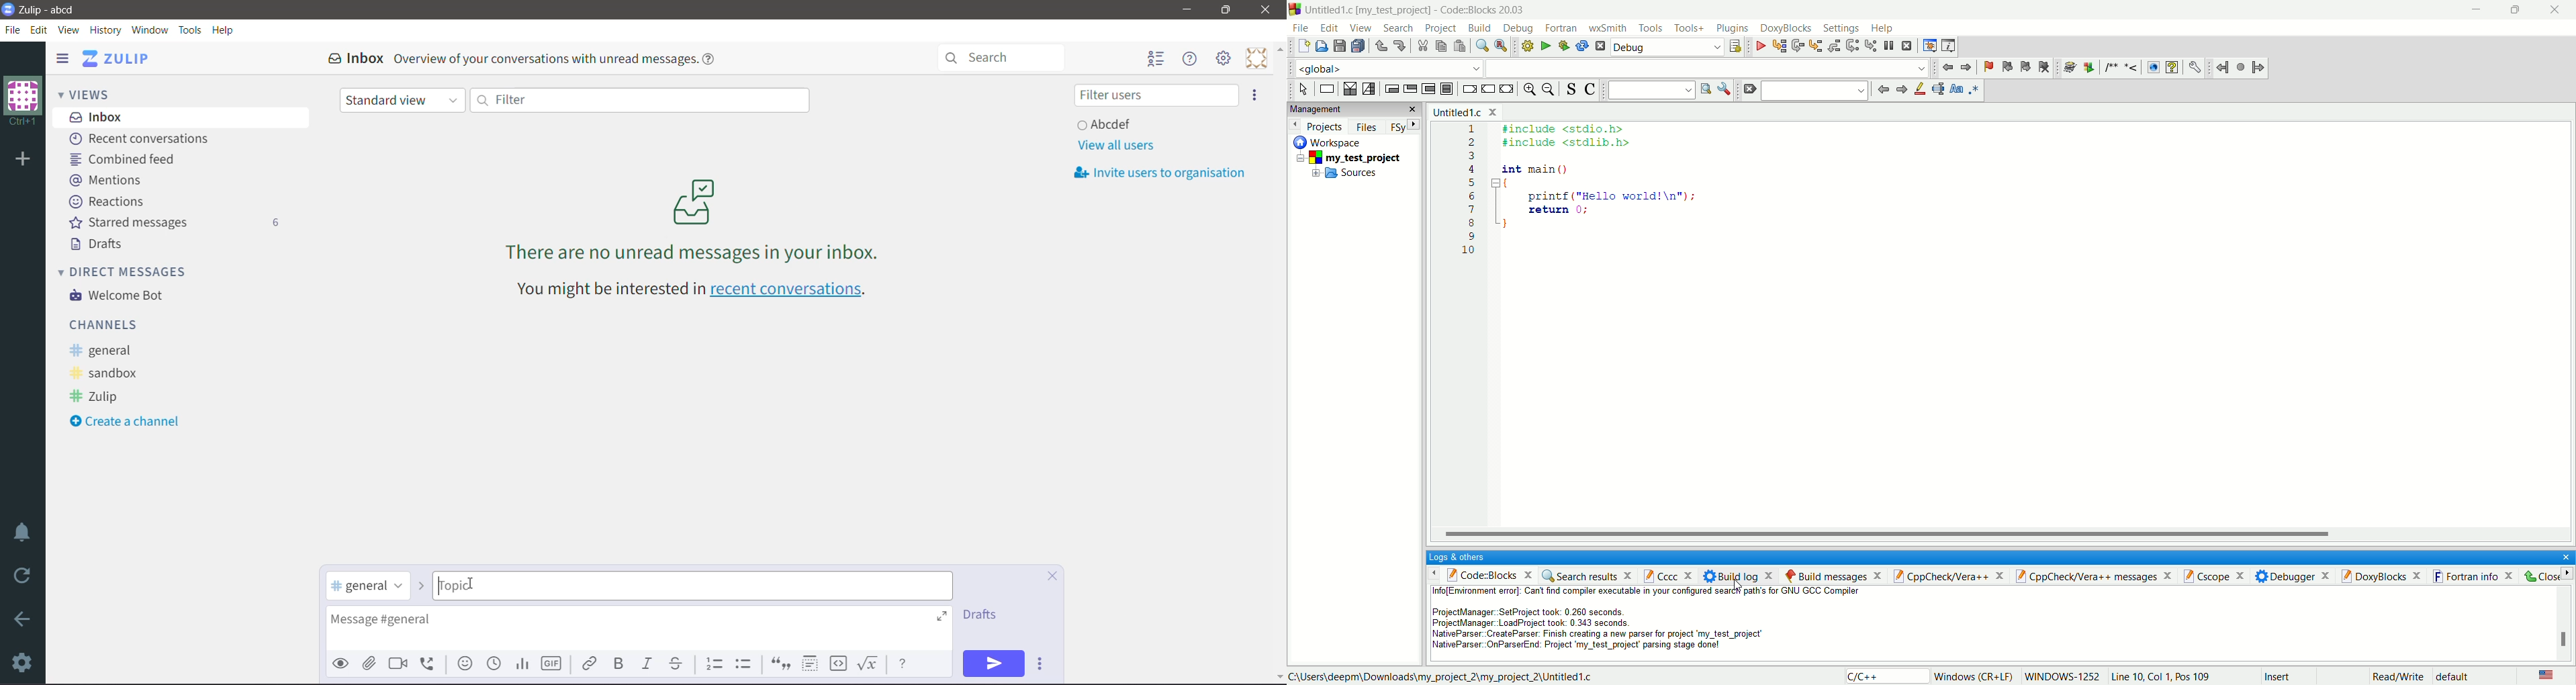  Describe the element at coordinates (1734, 29) in the screenshot. I see `plugins` at that location.